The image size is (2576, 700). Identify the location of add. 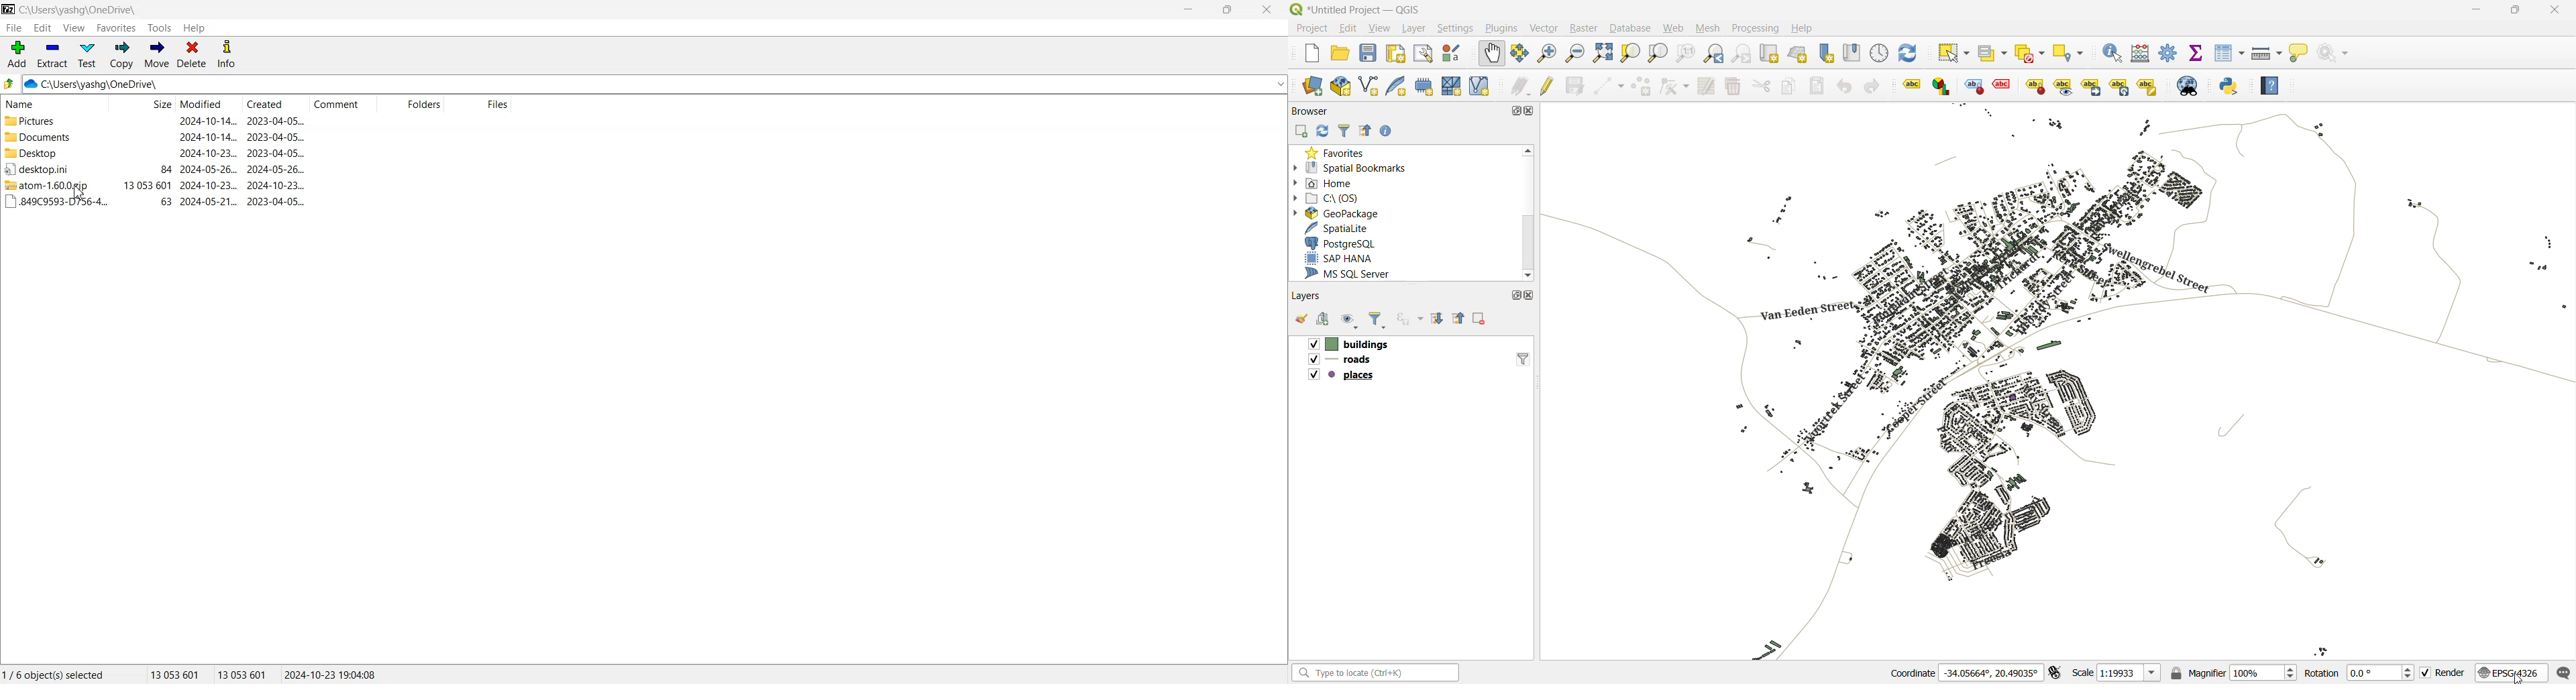
(1300, 132).